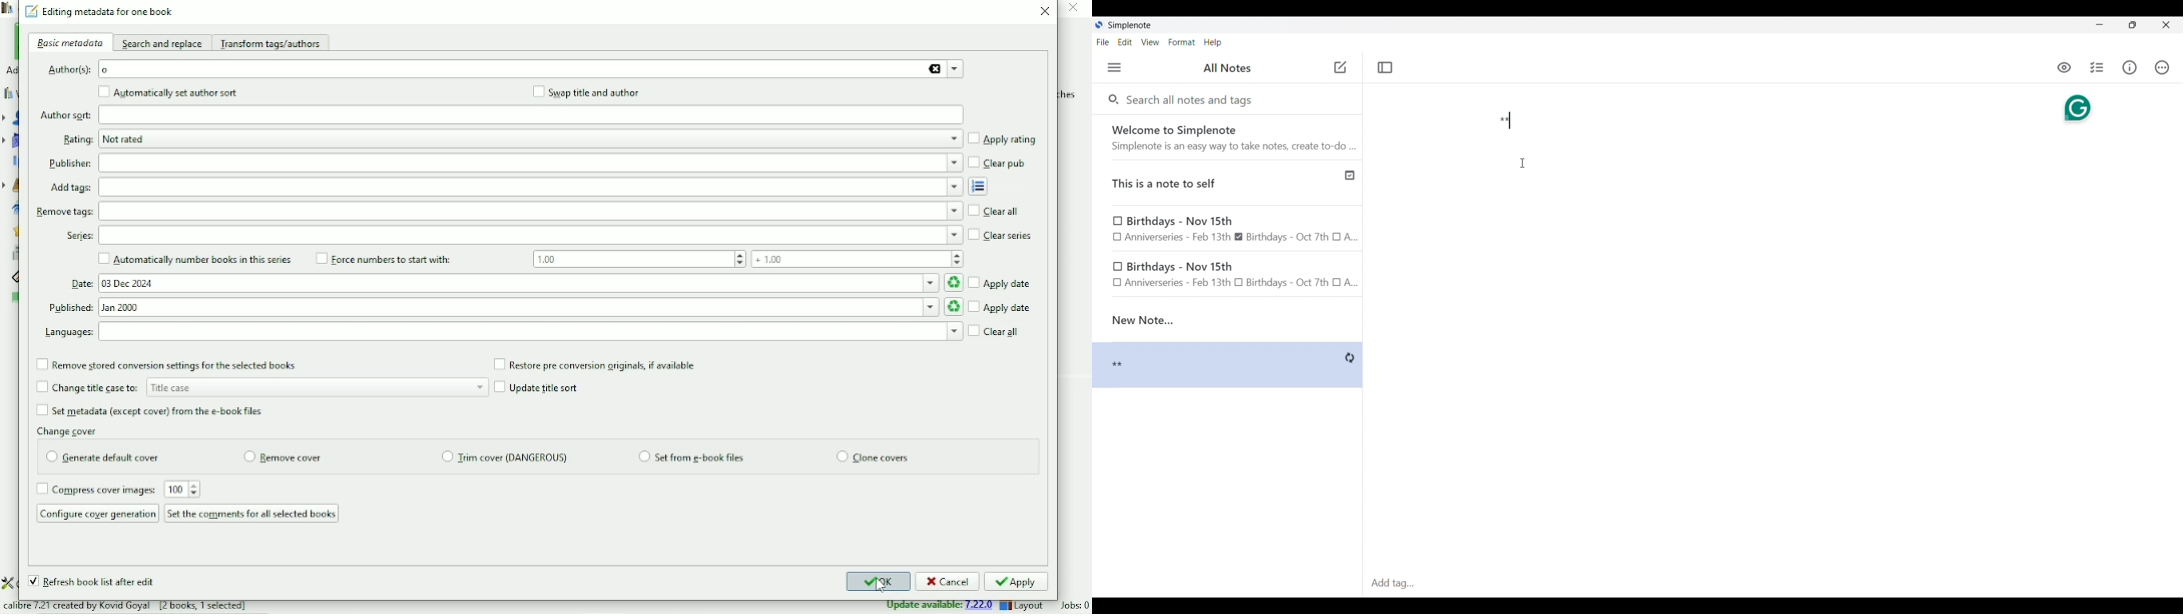  I want to click on Date, so click(67, 283).